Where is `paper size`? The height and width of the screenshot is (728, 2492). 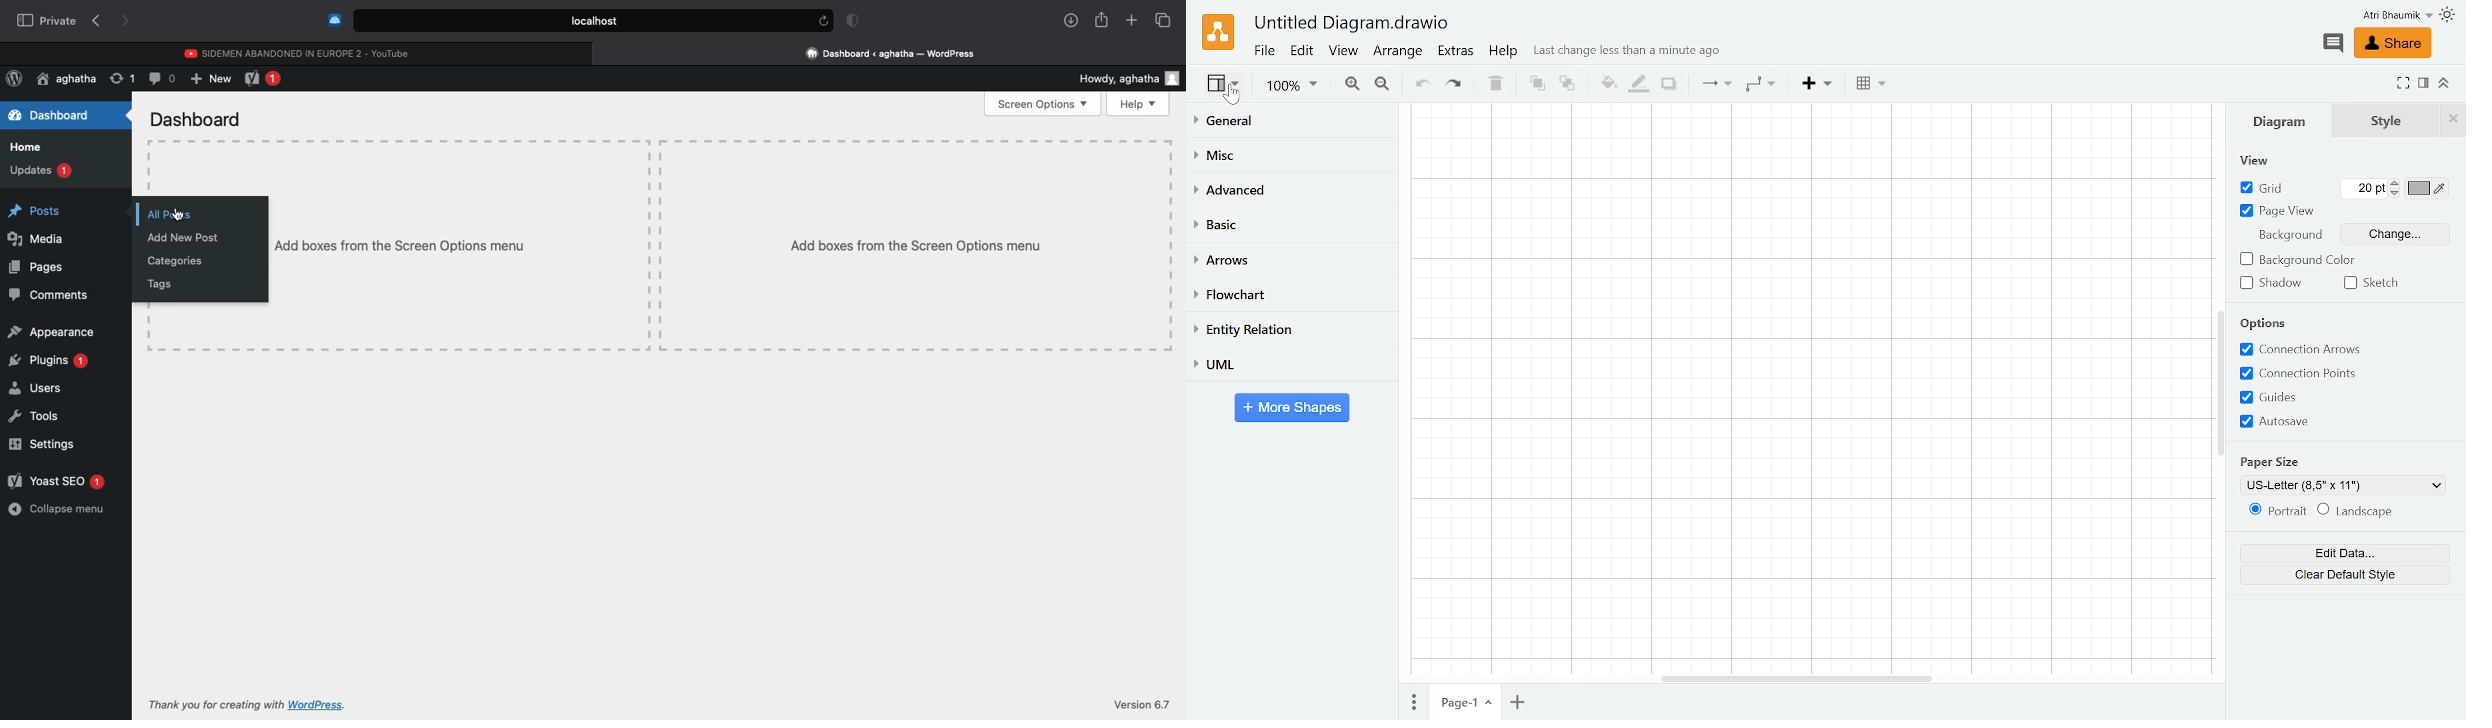 paper size is located at coordinates (2292, 458).